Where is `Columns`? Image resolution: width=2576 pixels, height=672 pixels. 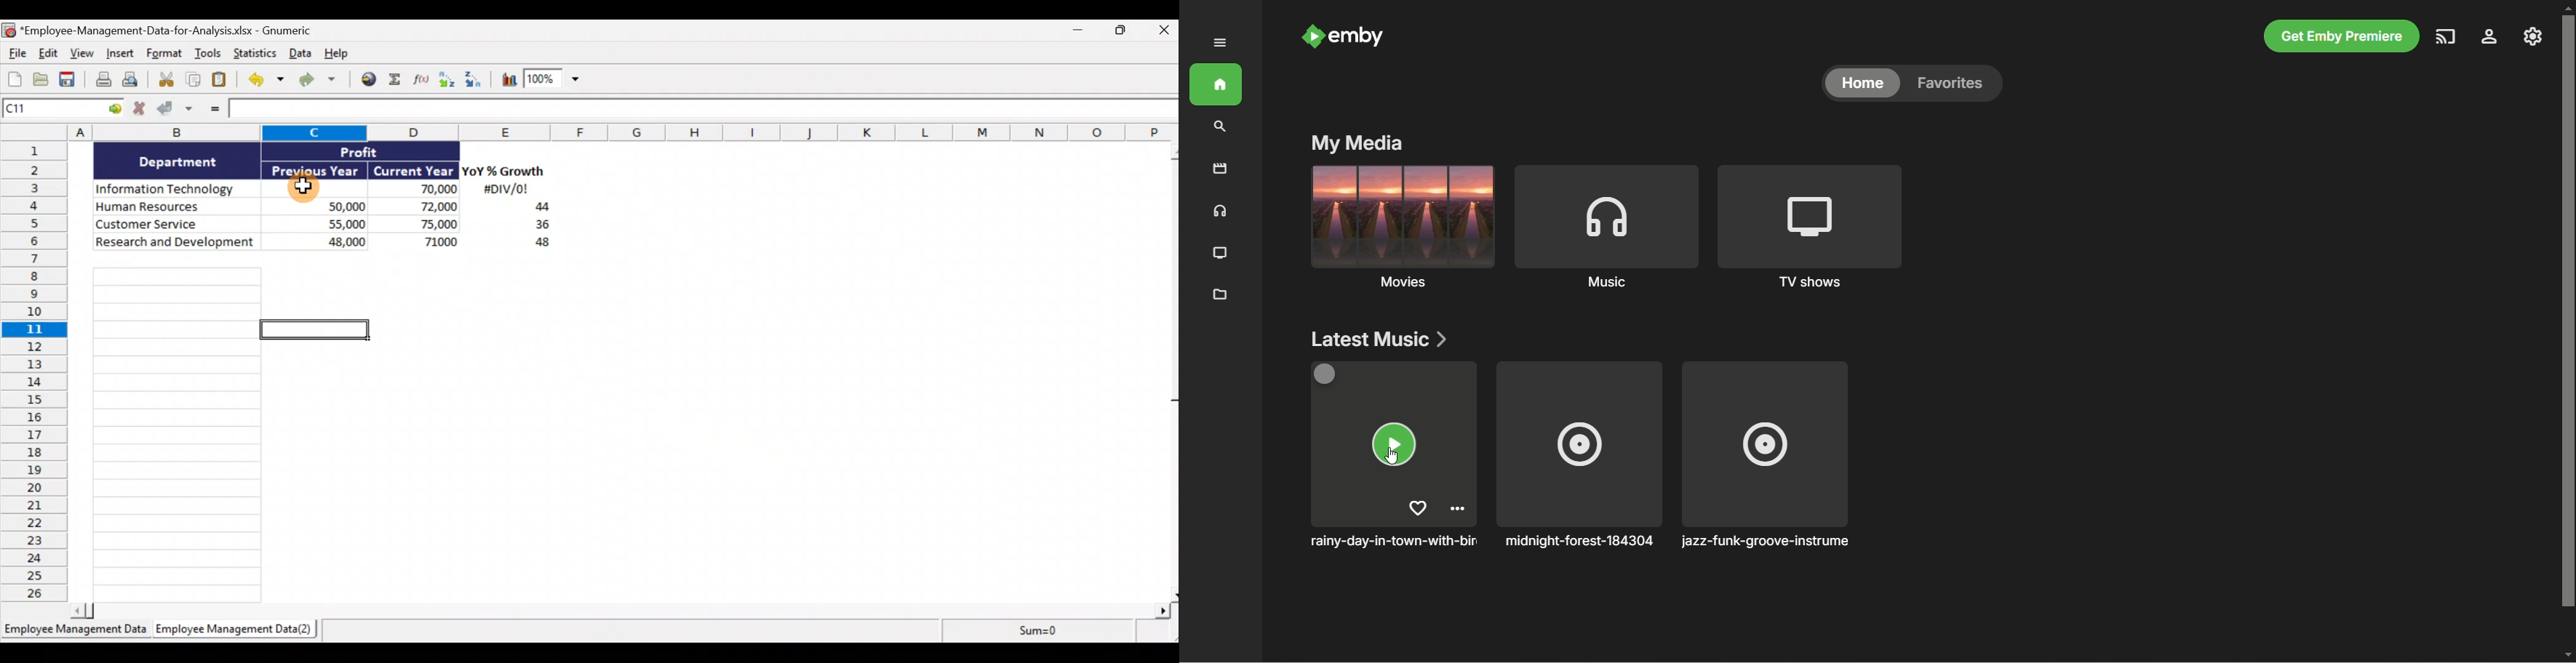 Columns is located at coordinates (592, 132).